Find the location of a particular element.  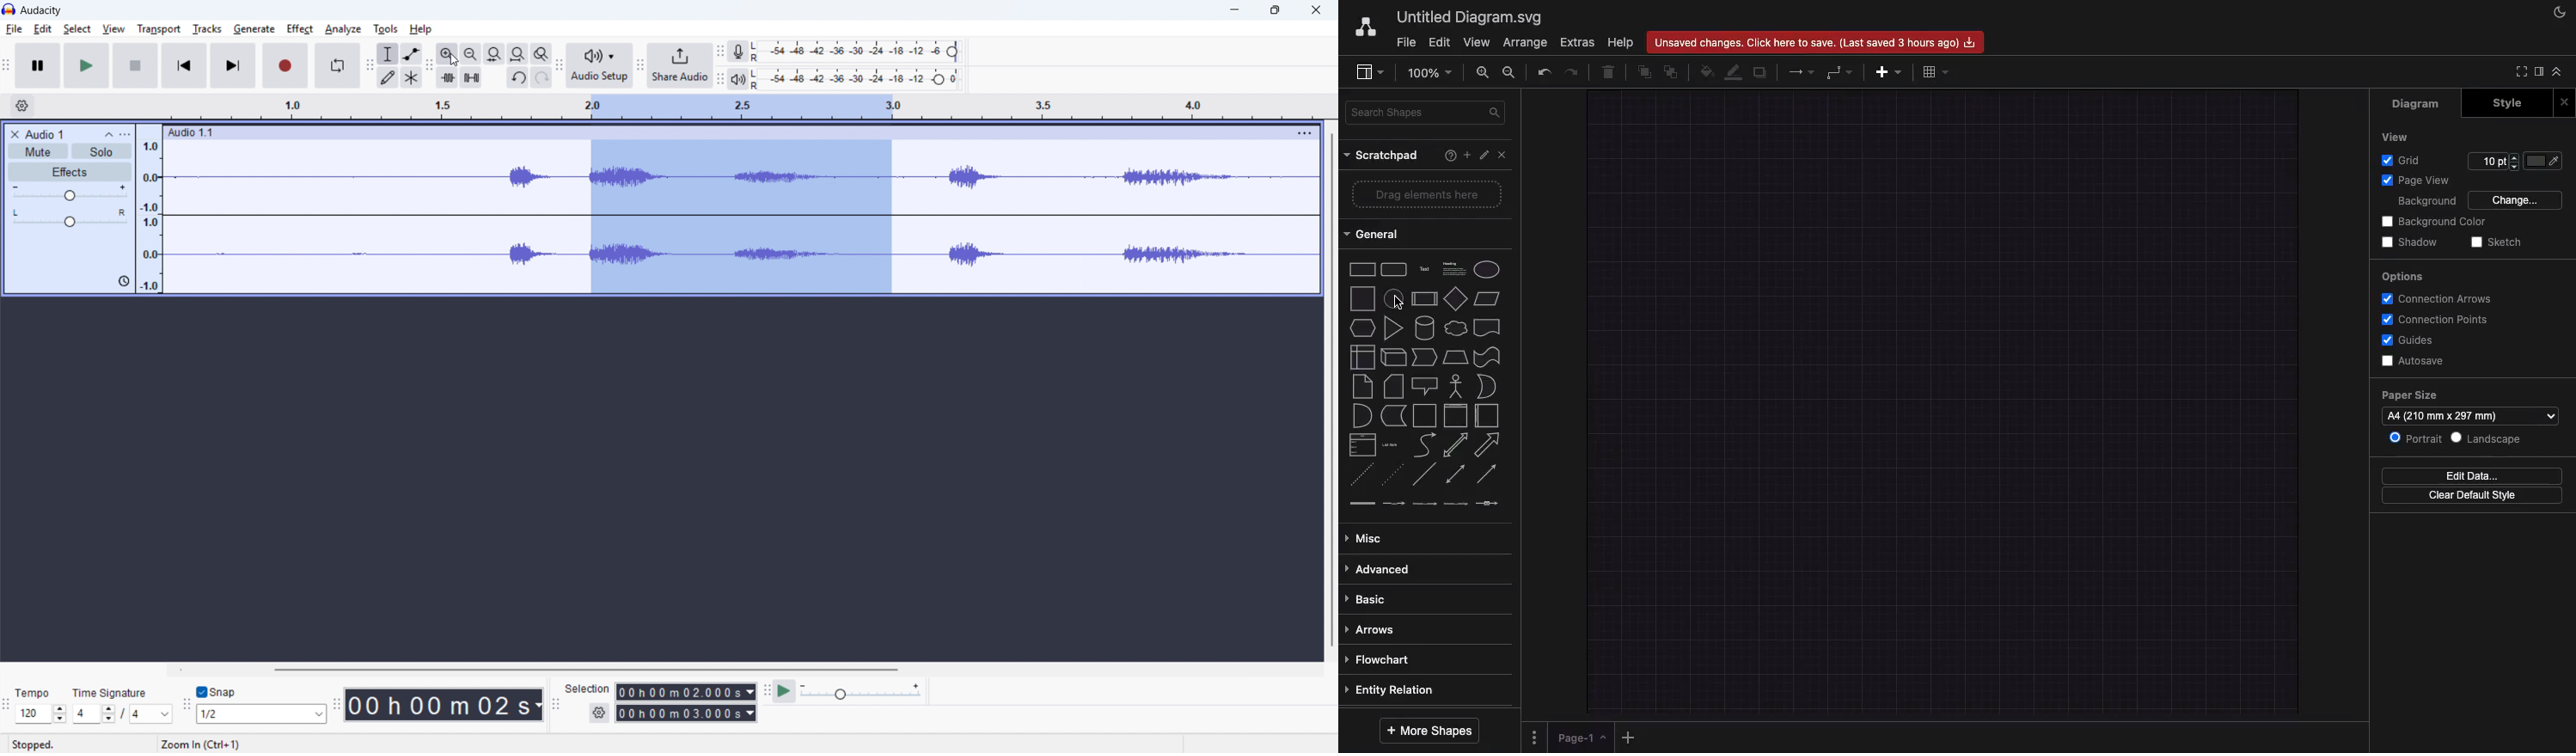

Autosave is located at coordinates (2415, 360).